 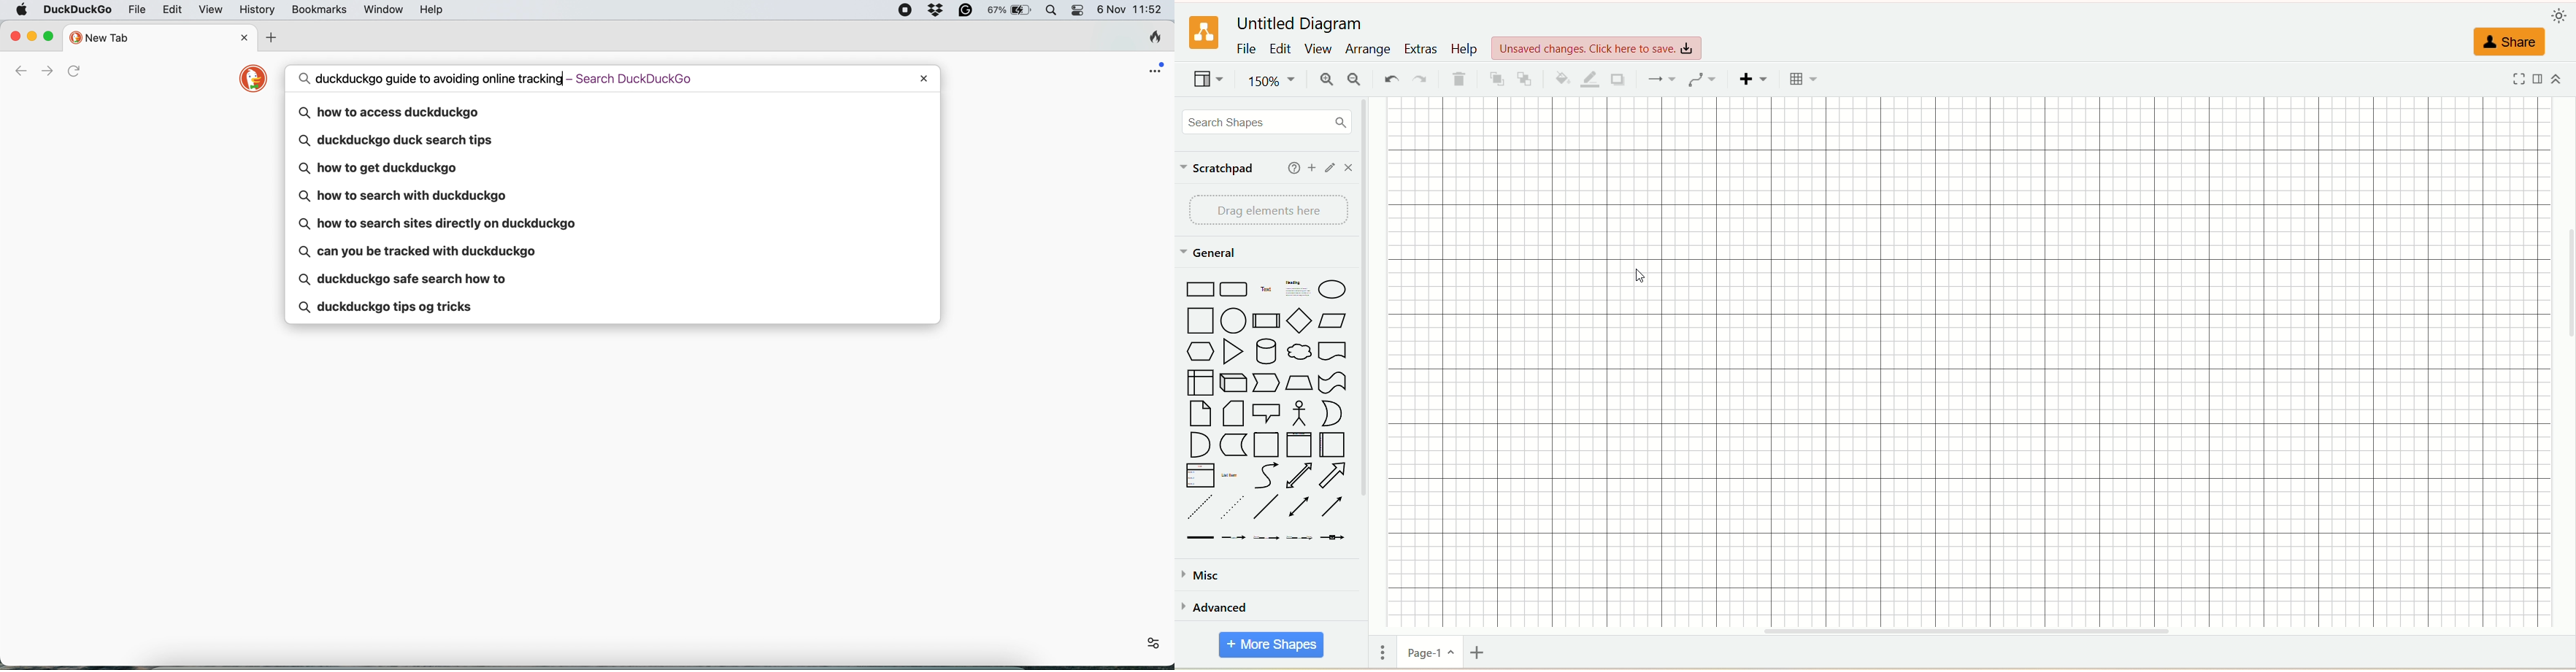 I want to click on horizontal container, so click(x=1332, y=445).